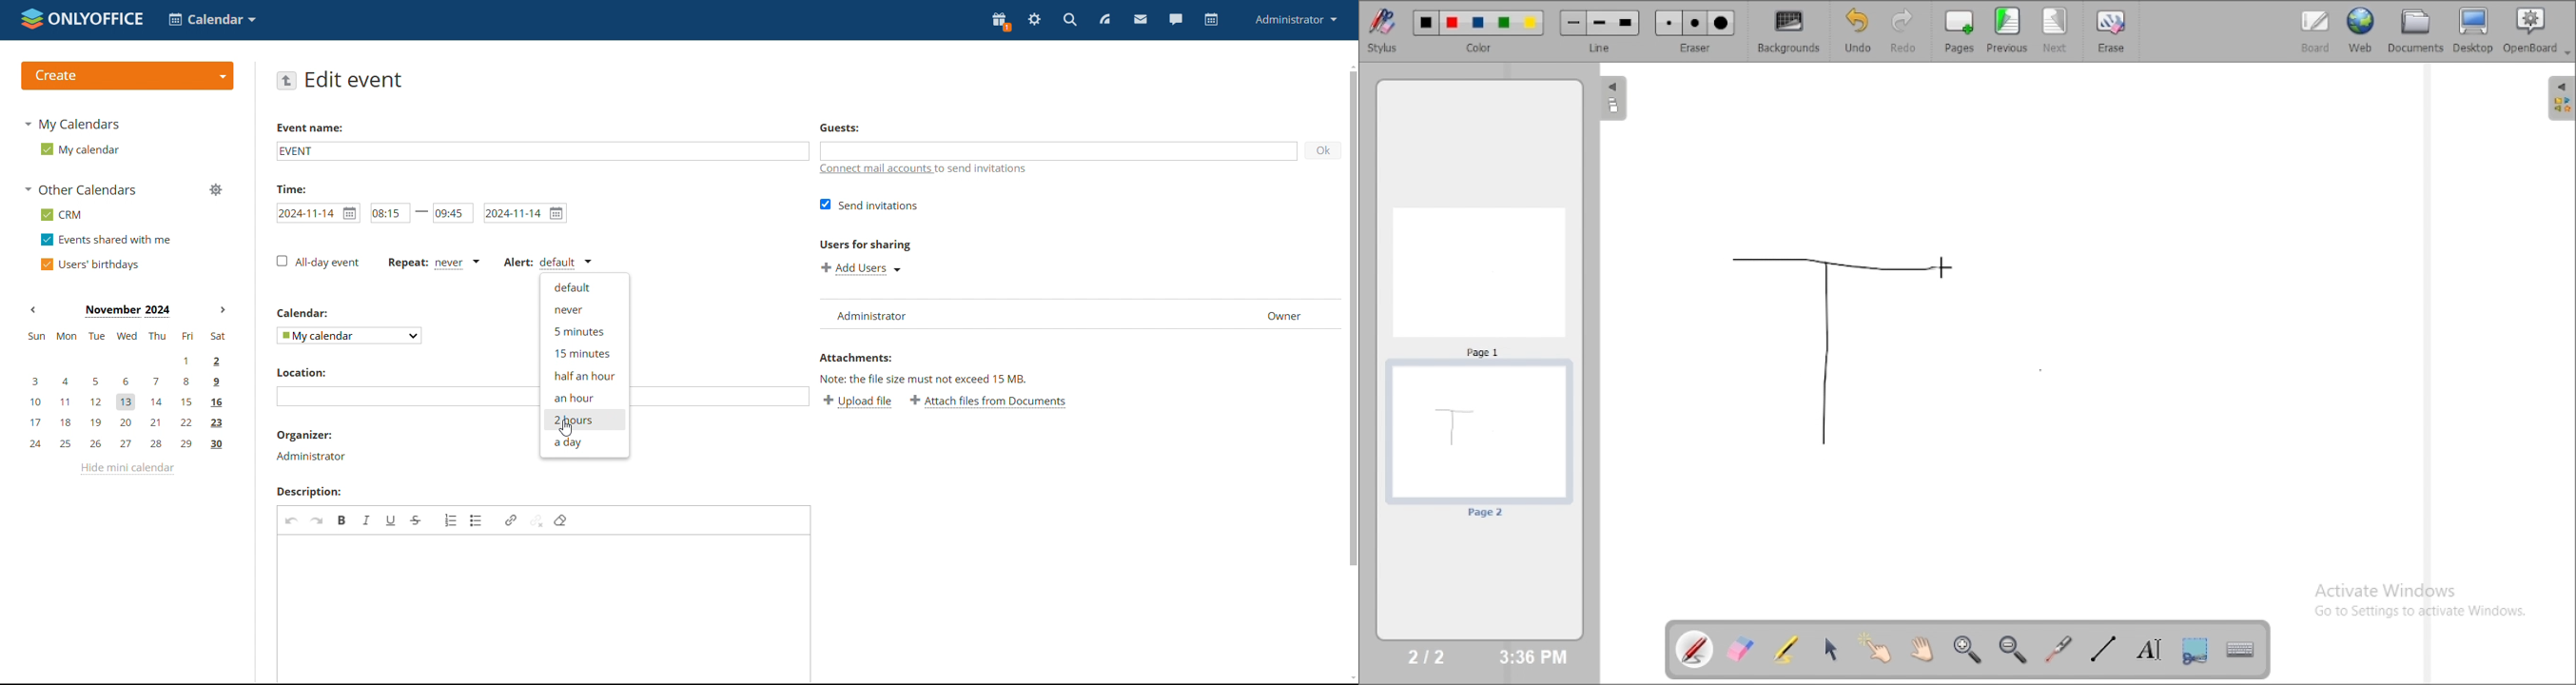 This screenshot has height=700, width=2576. Describe the element at coordinates (1742, 649) in the screenshot. I see `erase annotation` at that location.